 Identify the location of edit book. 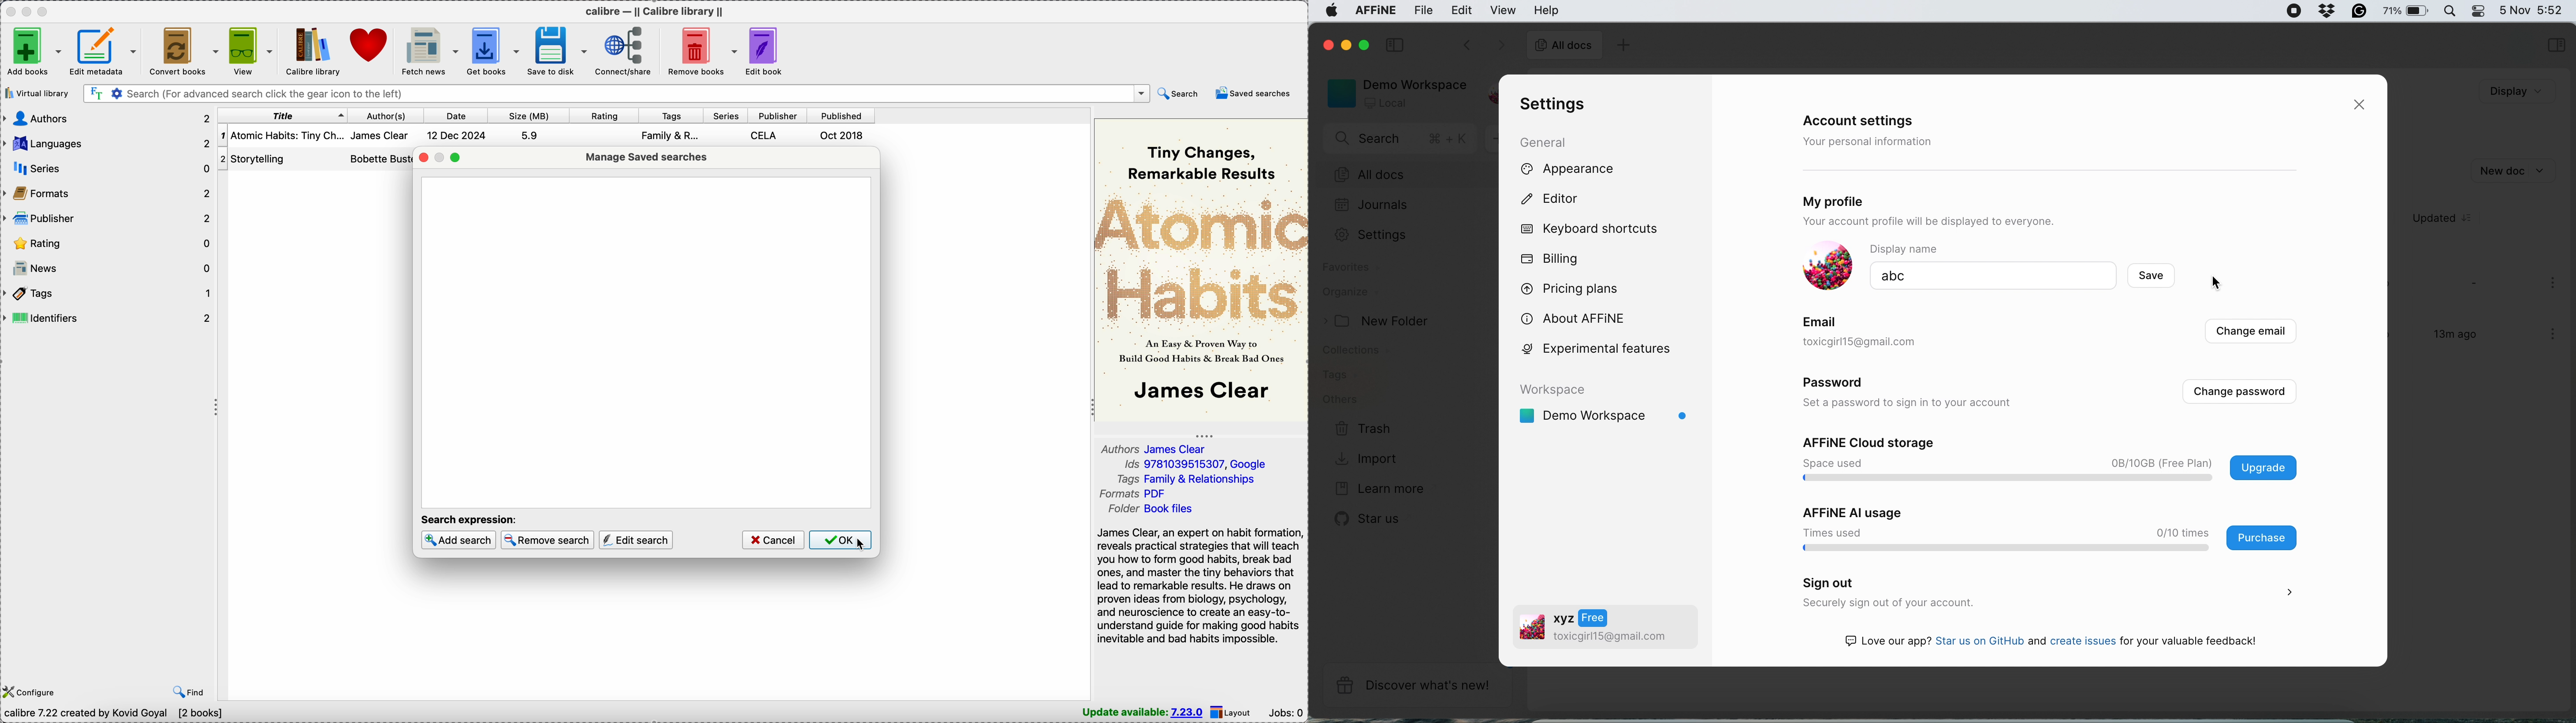
(768, 51).